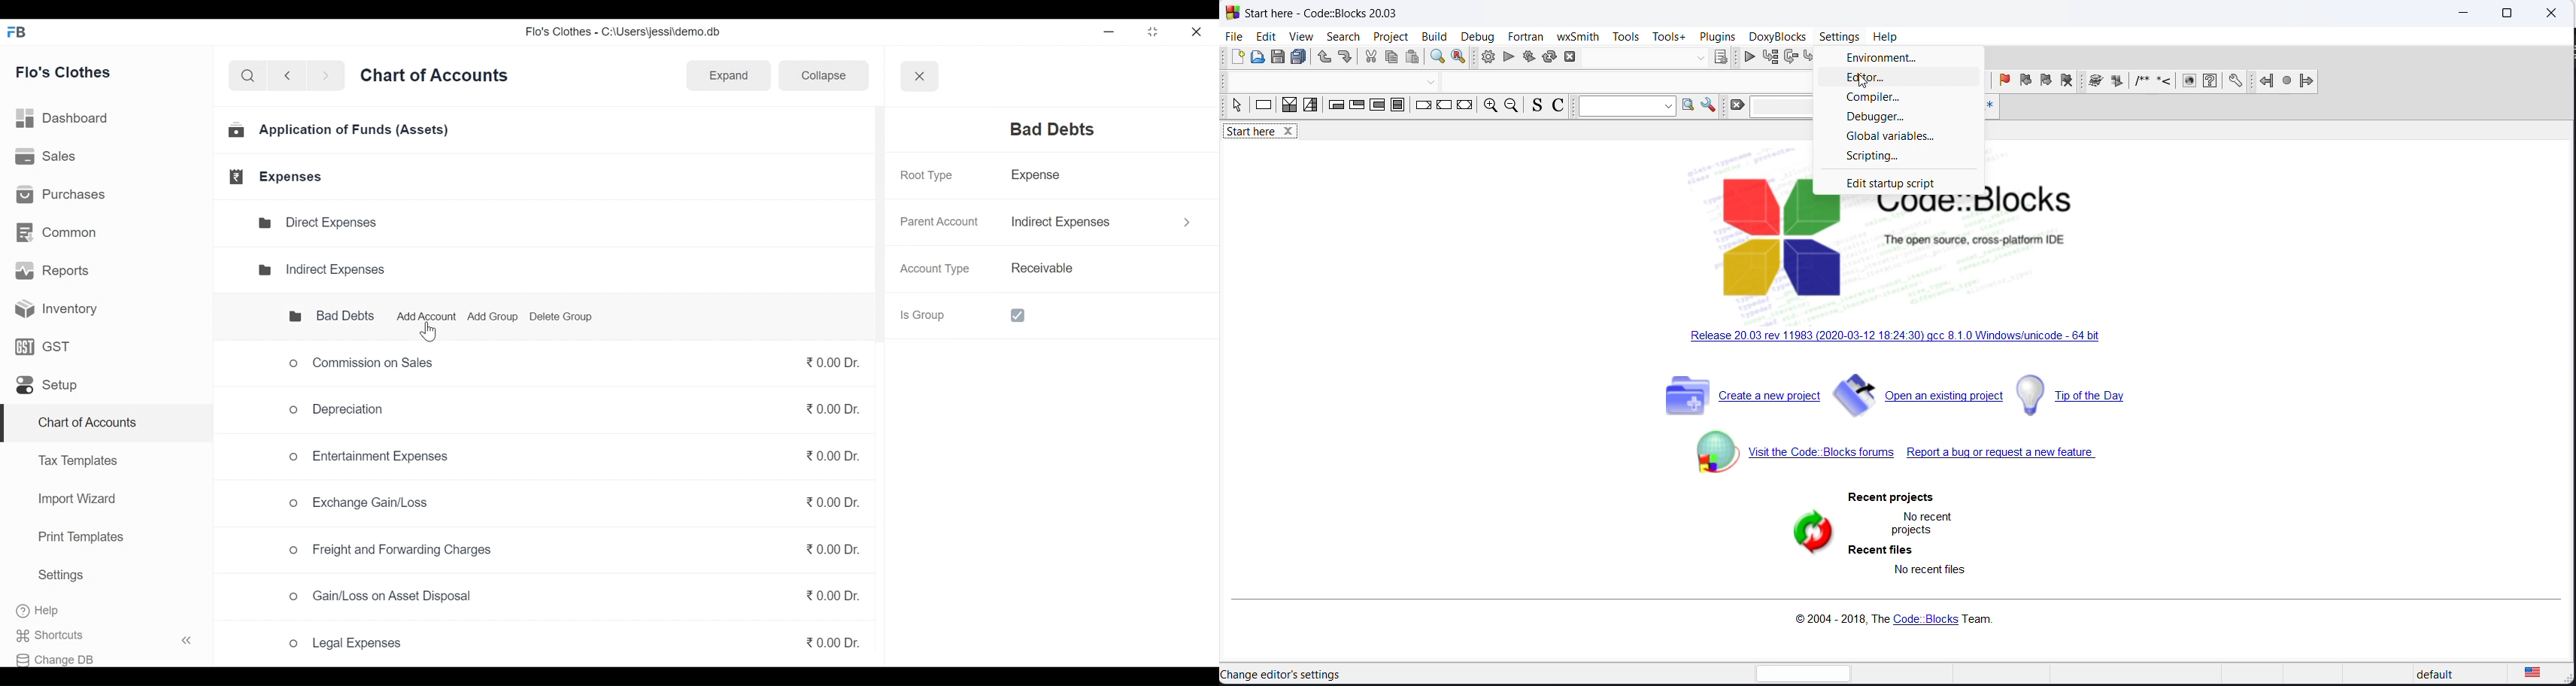 The height and width of the screenshot is (700, 2576). Describe the element at coordinates (340, 132) in the screenshot. I see `Application of Funds (Assets)` at that location.